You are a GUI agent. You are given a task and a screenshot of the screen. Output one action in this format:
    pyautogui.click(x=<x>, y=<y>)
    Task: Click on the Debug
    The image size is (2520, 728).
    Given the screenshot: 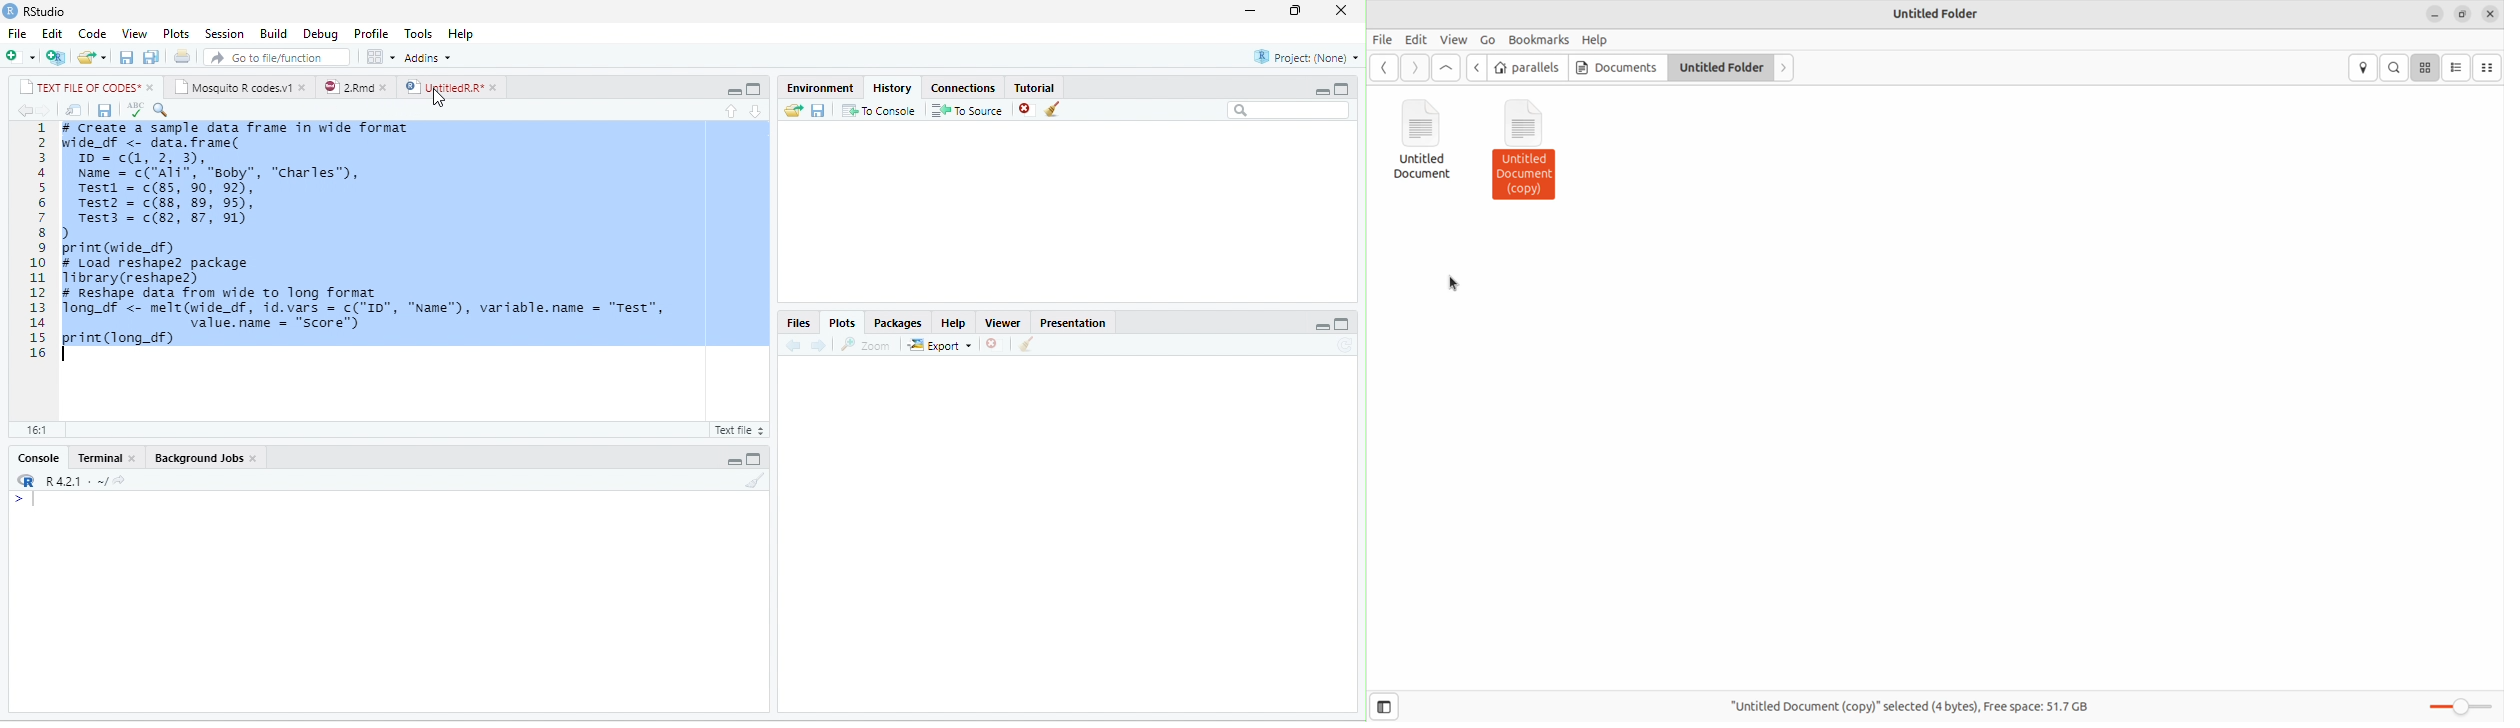 What is the action you would take?
    pyautogui.click(x=322, y=35)
    